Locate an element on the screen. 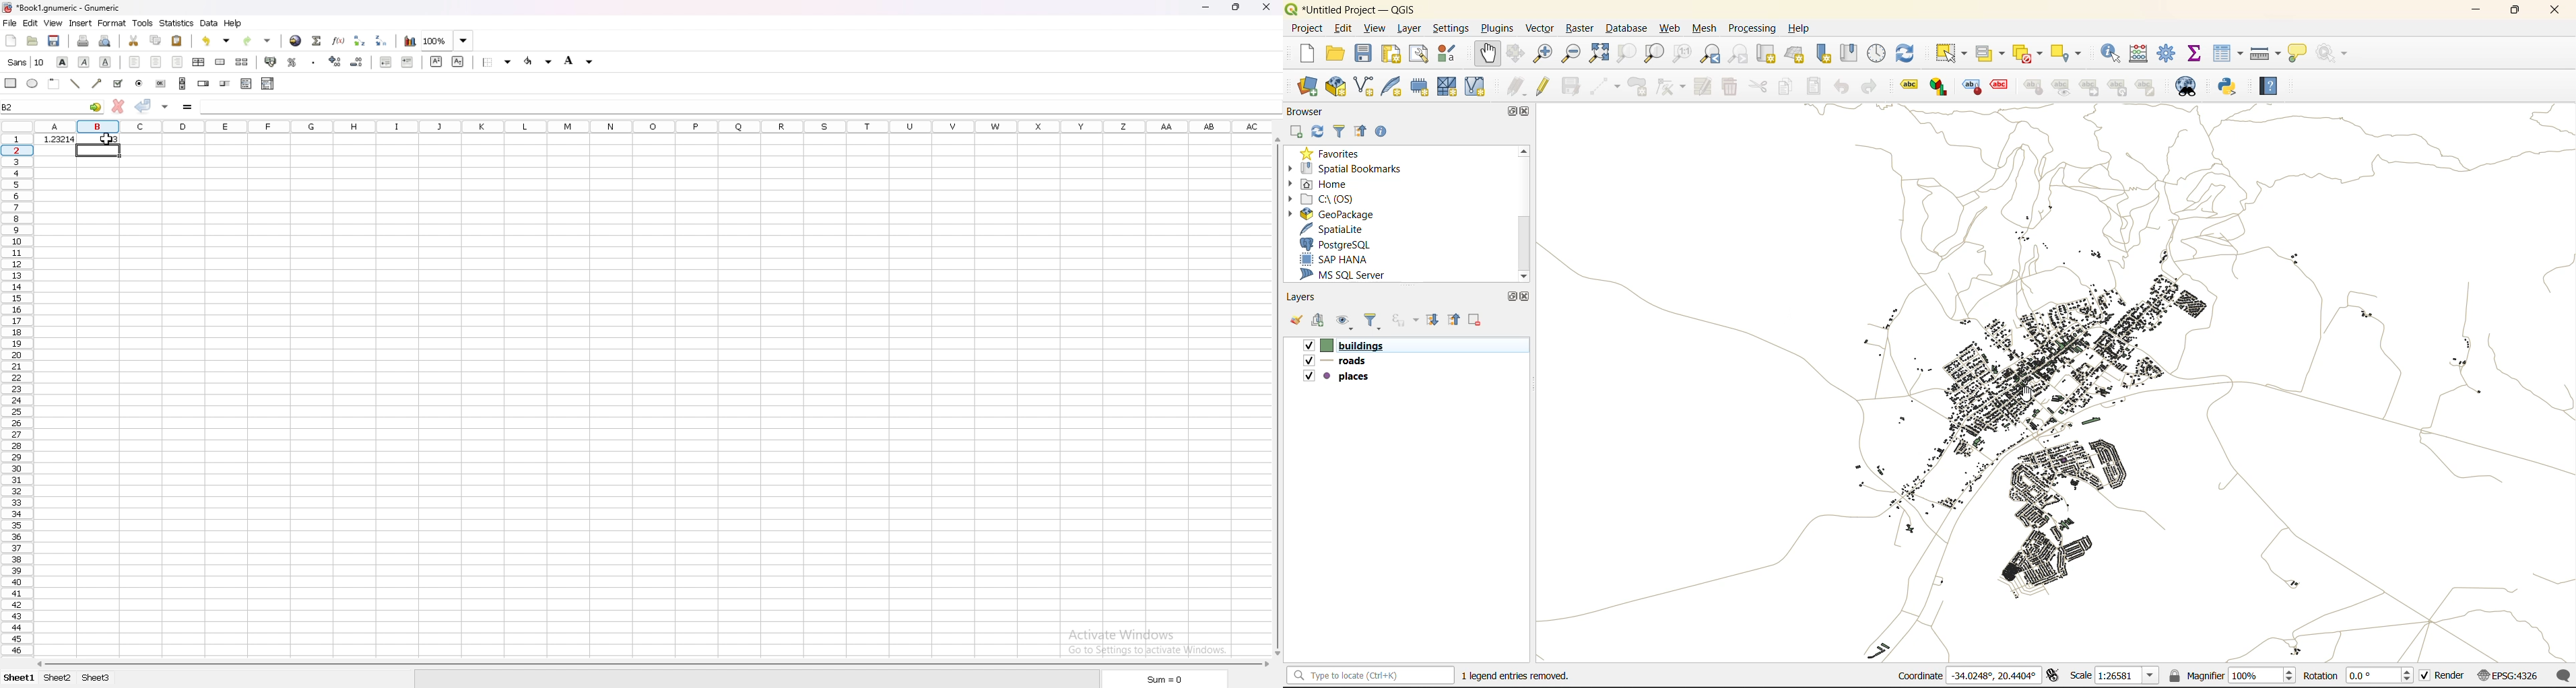 The image size is (2576, 700). centre is located at coordinates (156, 61).